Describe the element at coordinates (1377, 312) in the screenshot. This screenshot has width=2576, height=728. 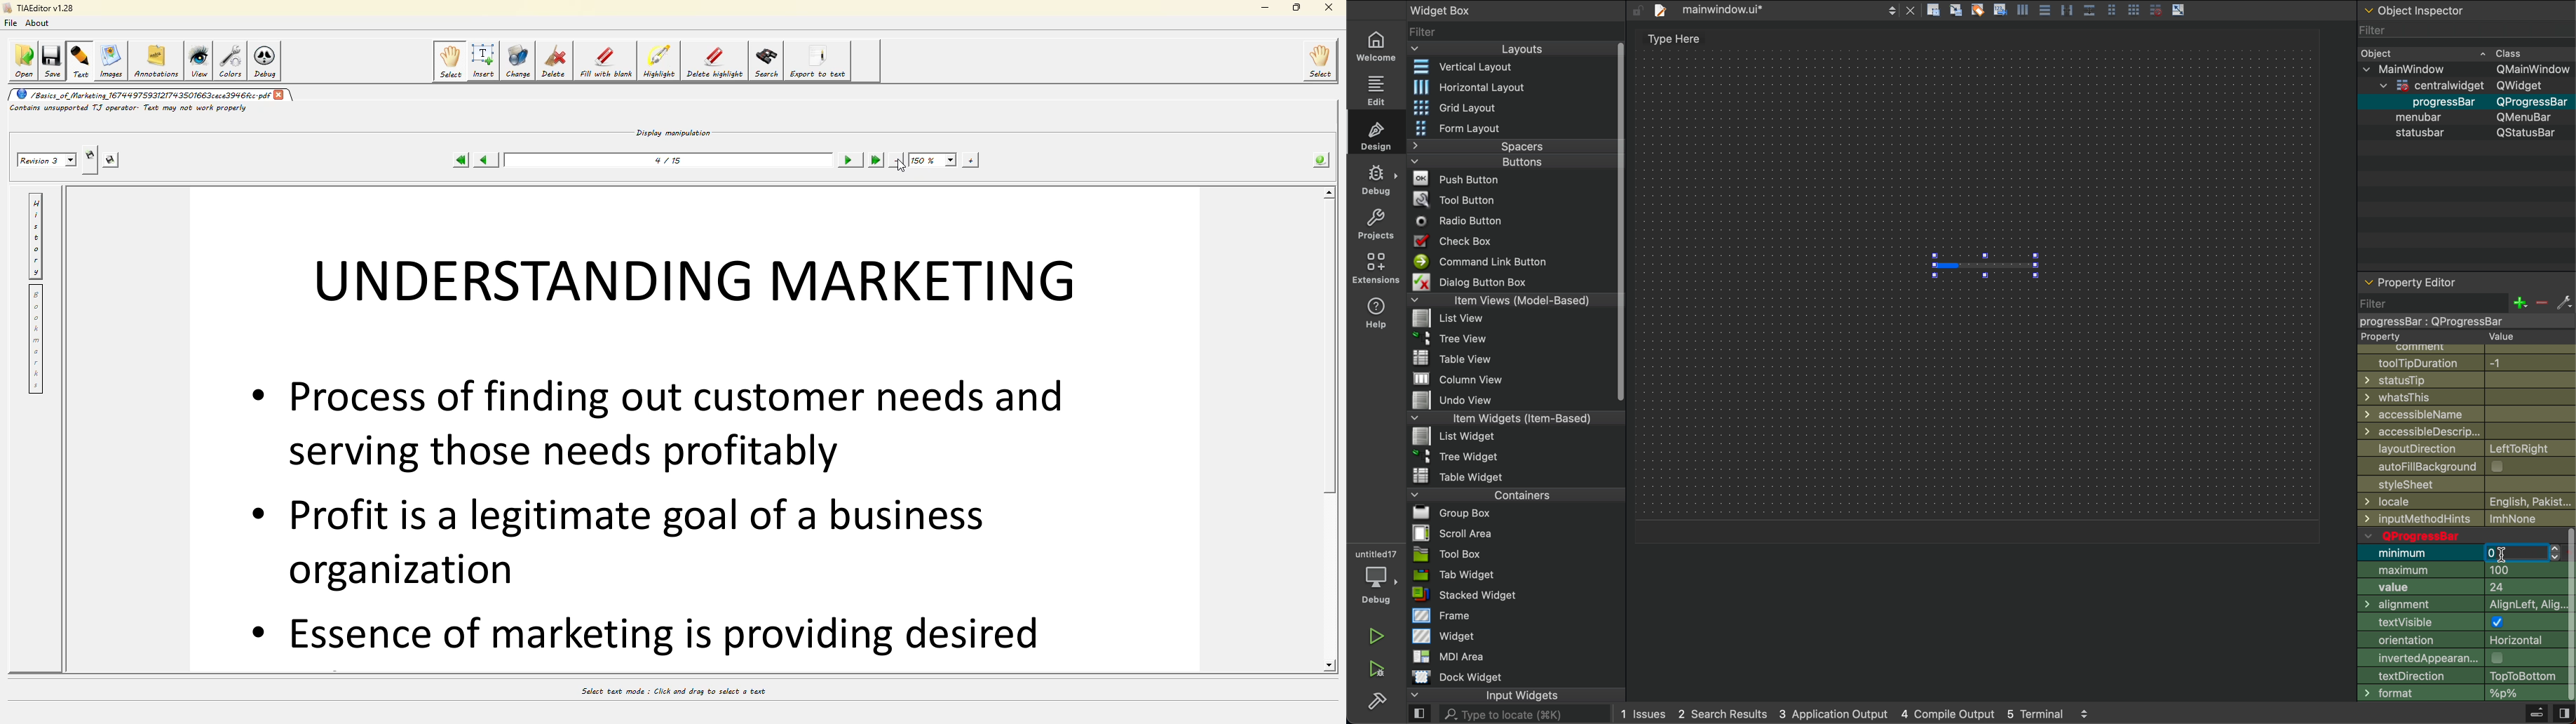
I see `help` at that location.